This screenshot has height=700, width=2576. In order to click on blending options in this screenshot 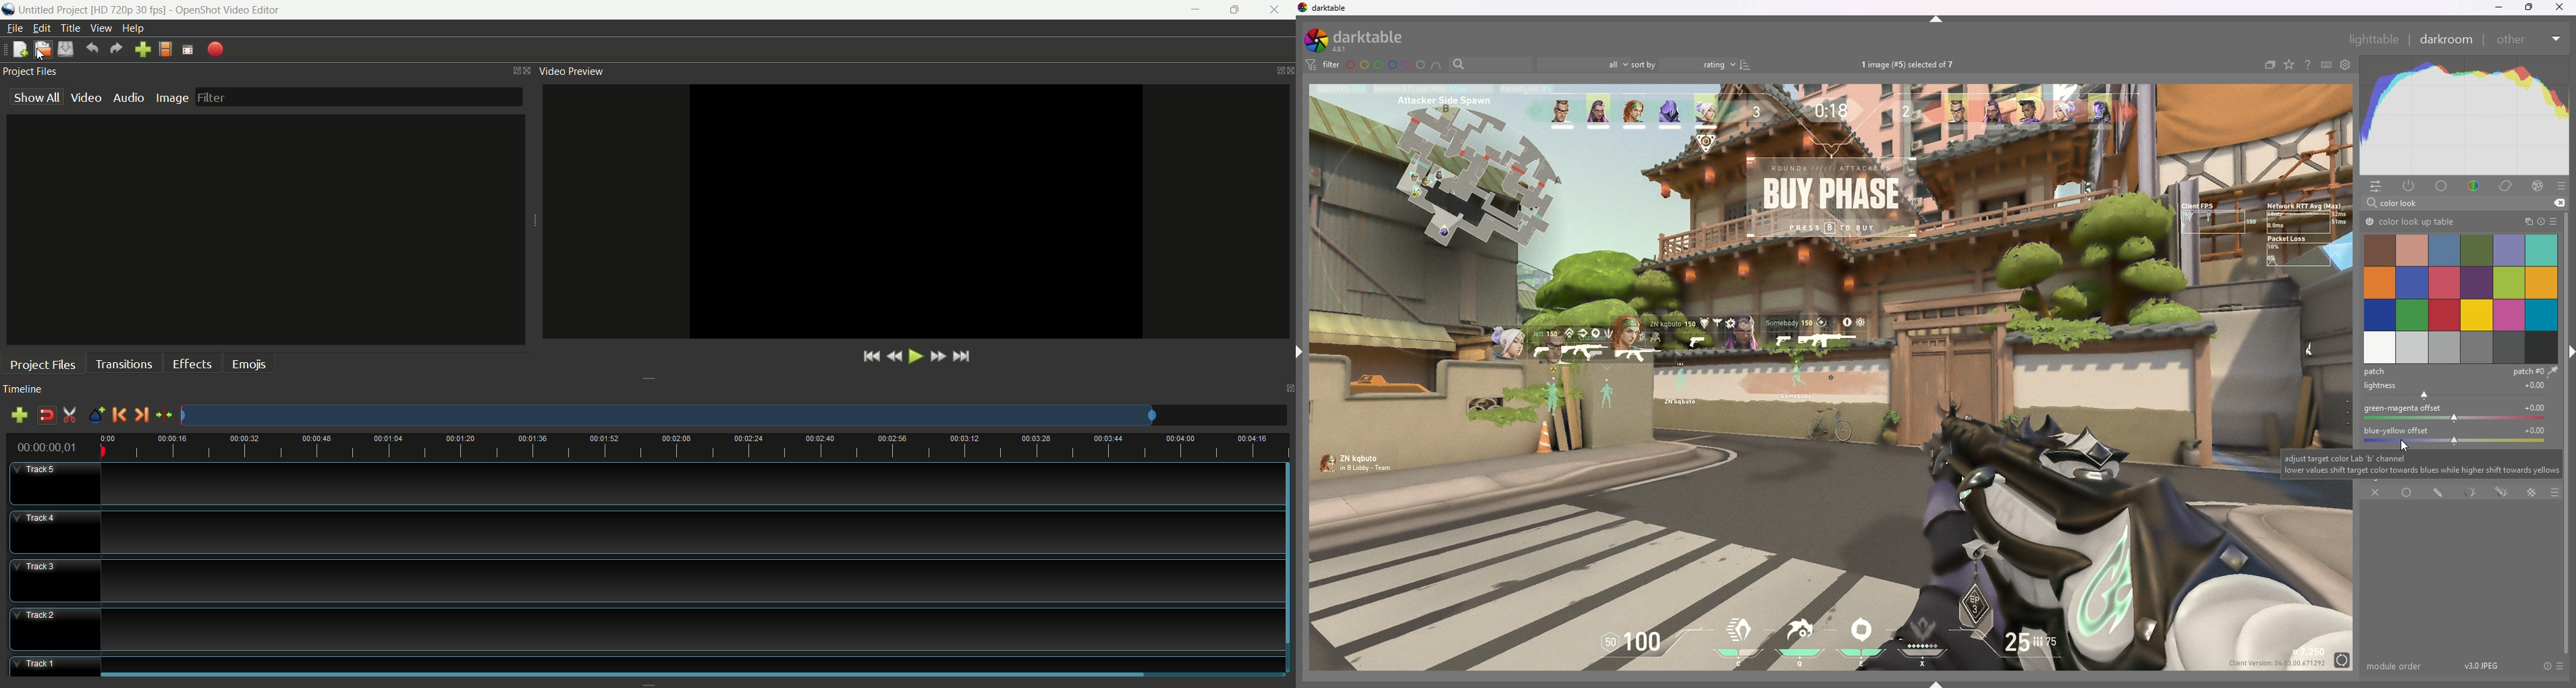, I will do `click(2555, 493)`.